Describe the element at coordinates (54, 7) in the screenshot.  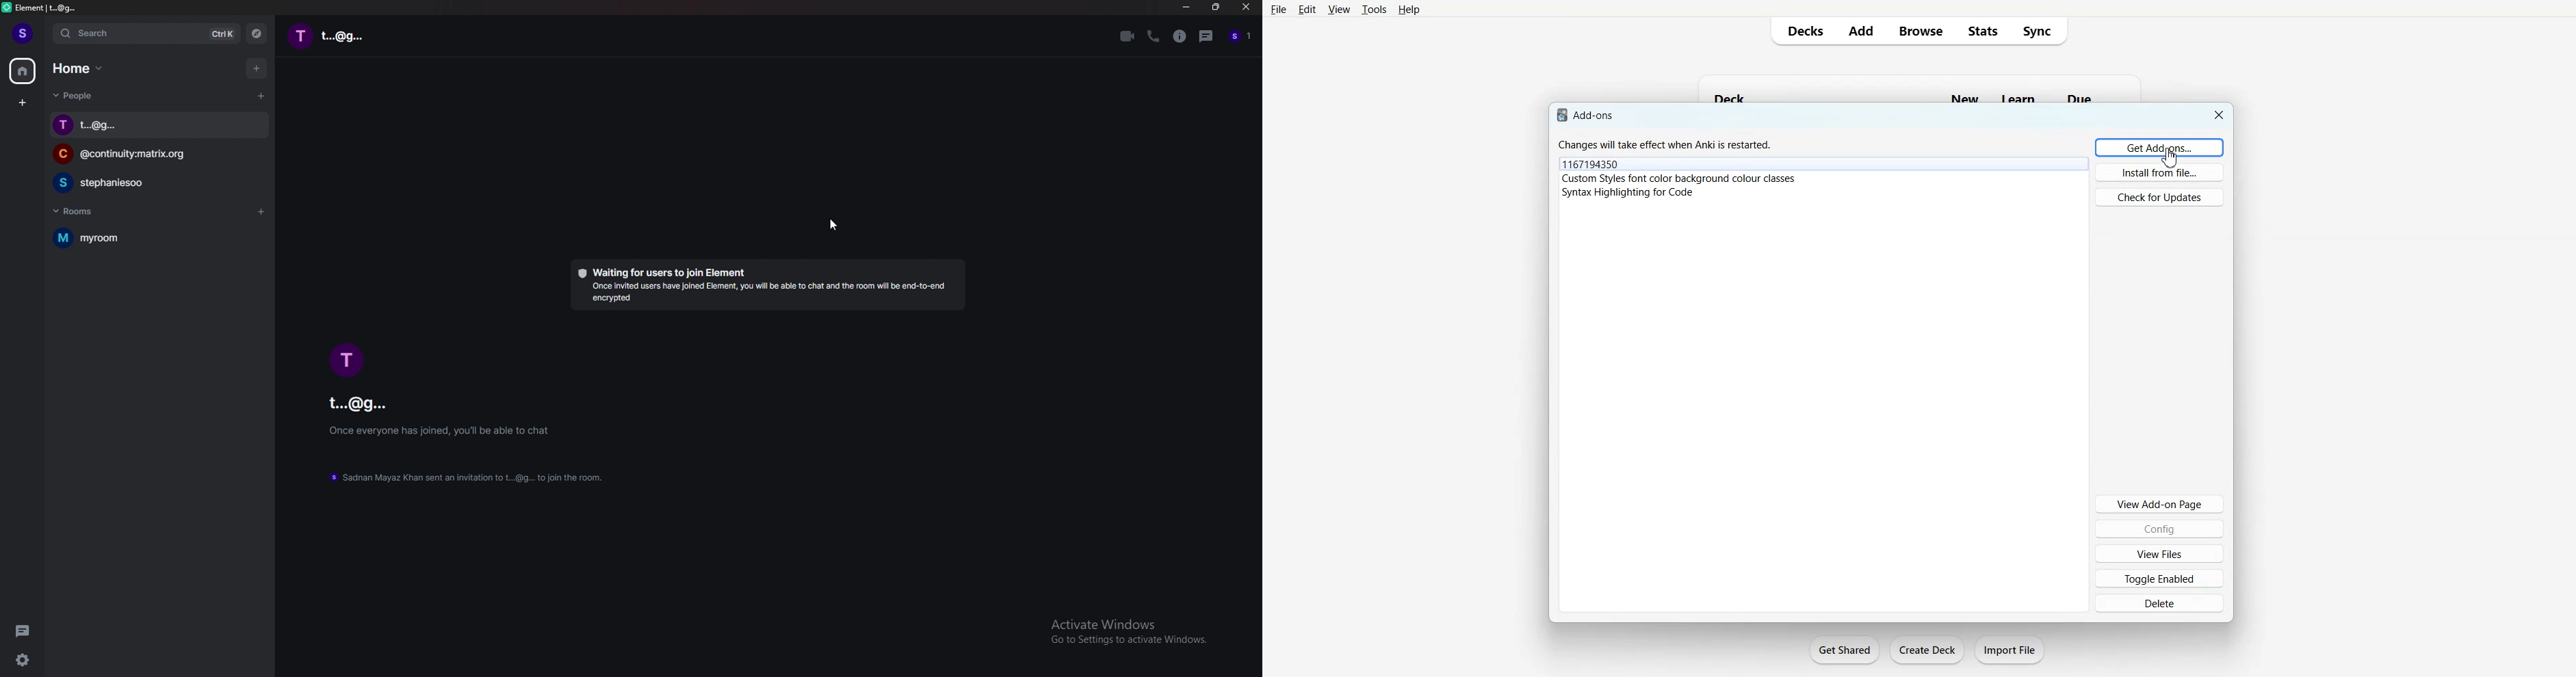
I see `element` at that location.